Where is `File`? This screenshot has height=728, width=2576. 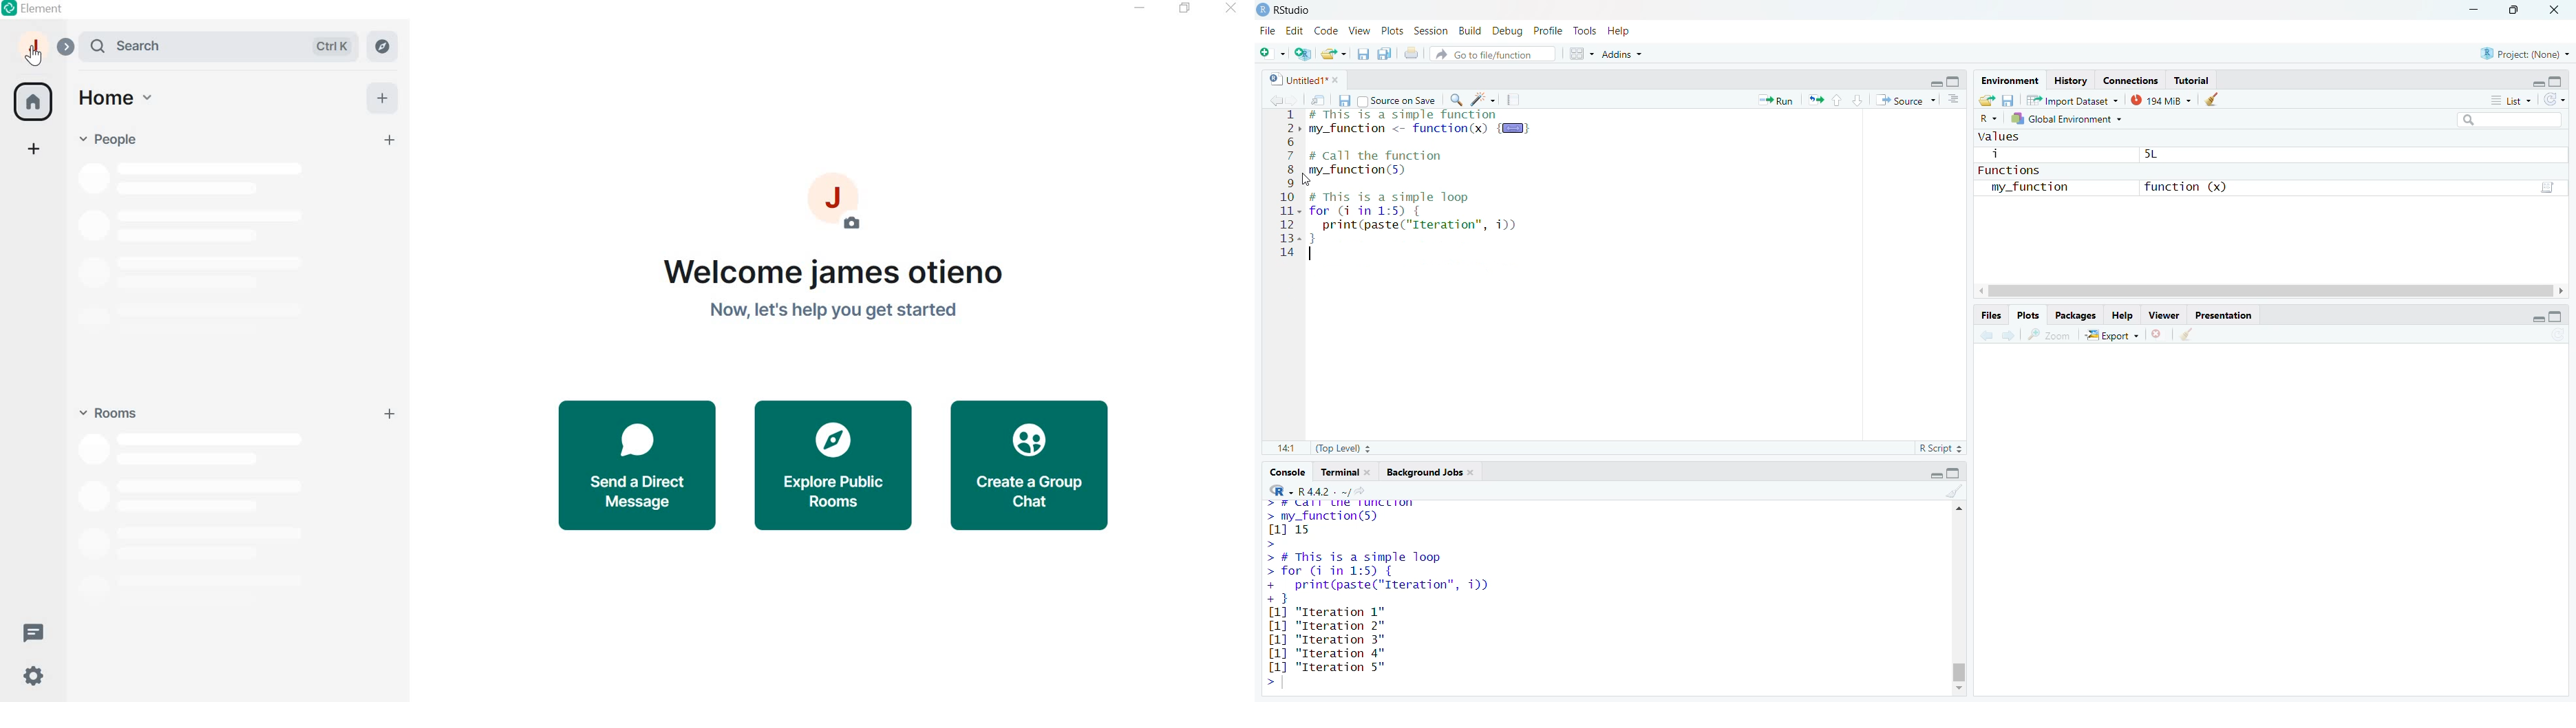 File is located at coordinates (1268, 30).